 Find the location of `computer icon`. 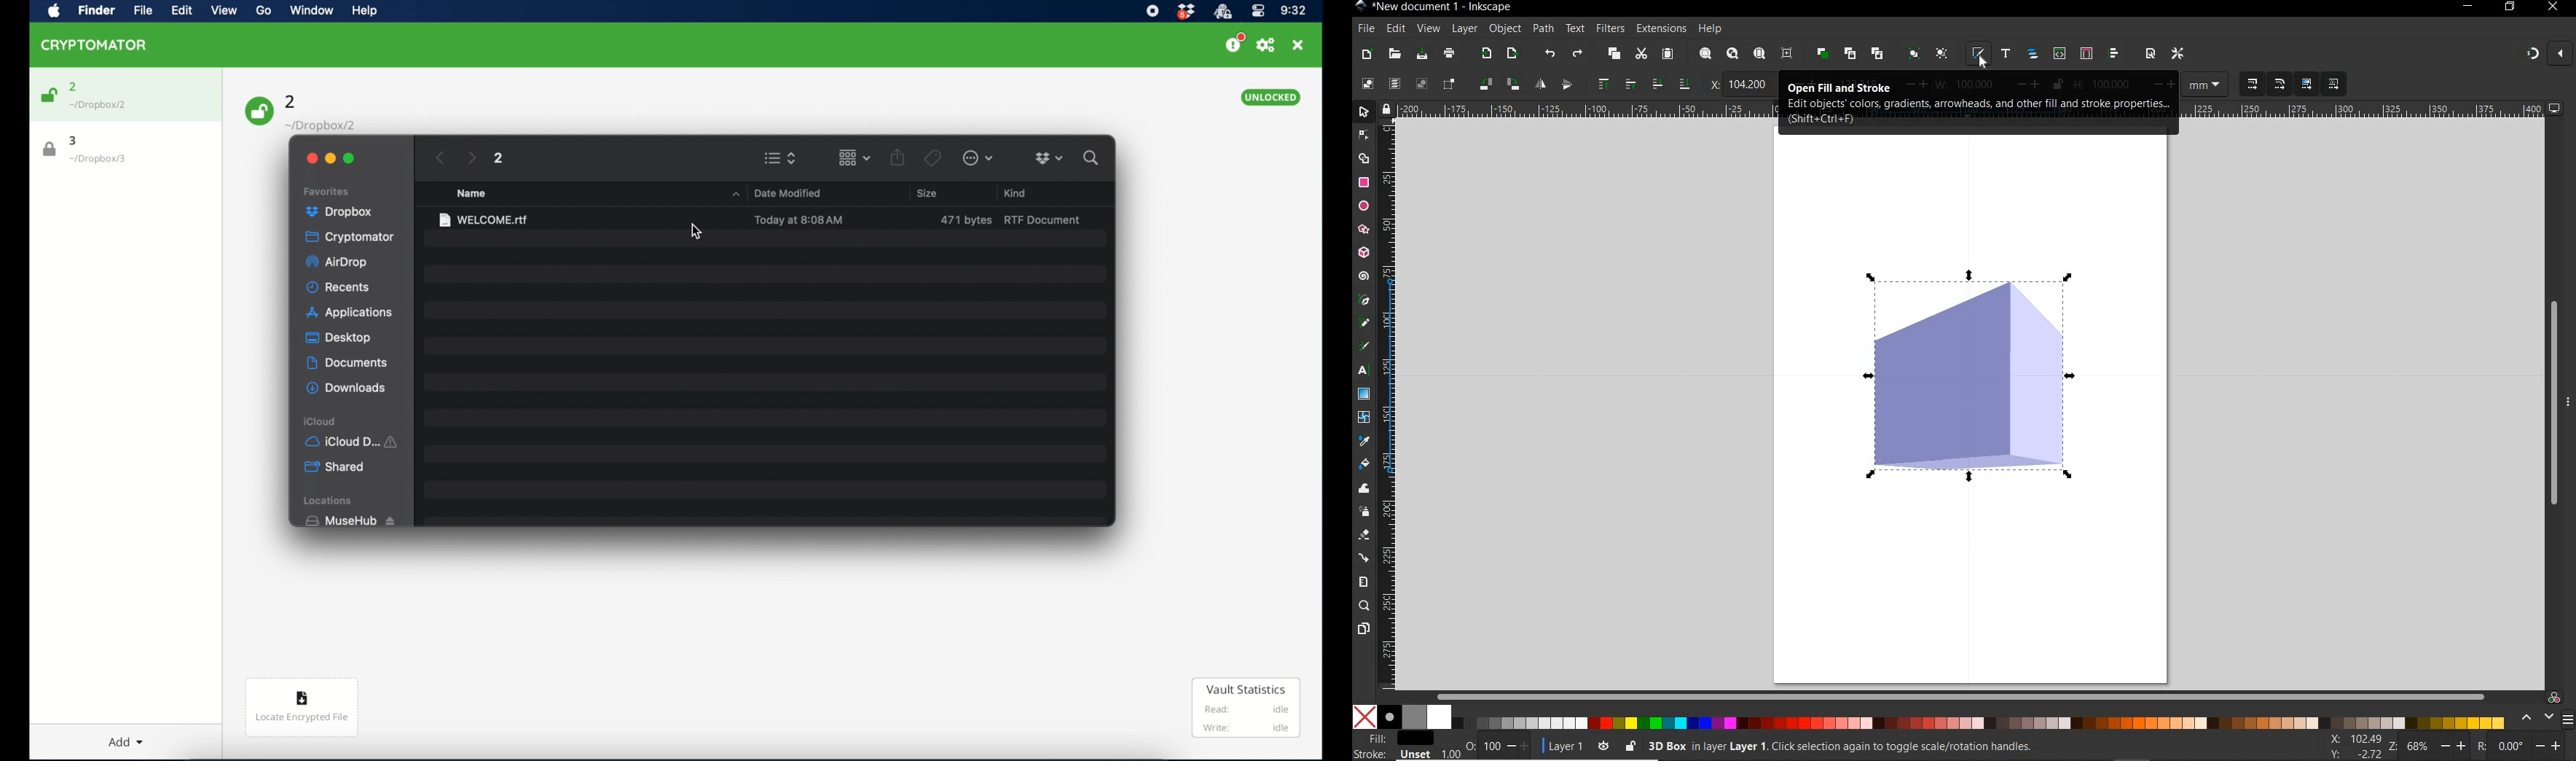

computer icon is located at coordinates (2558, 107).